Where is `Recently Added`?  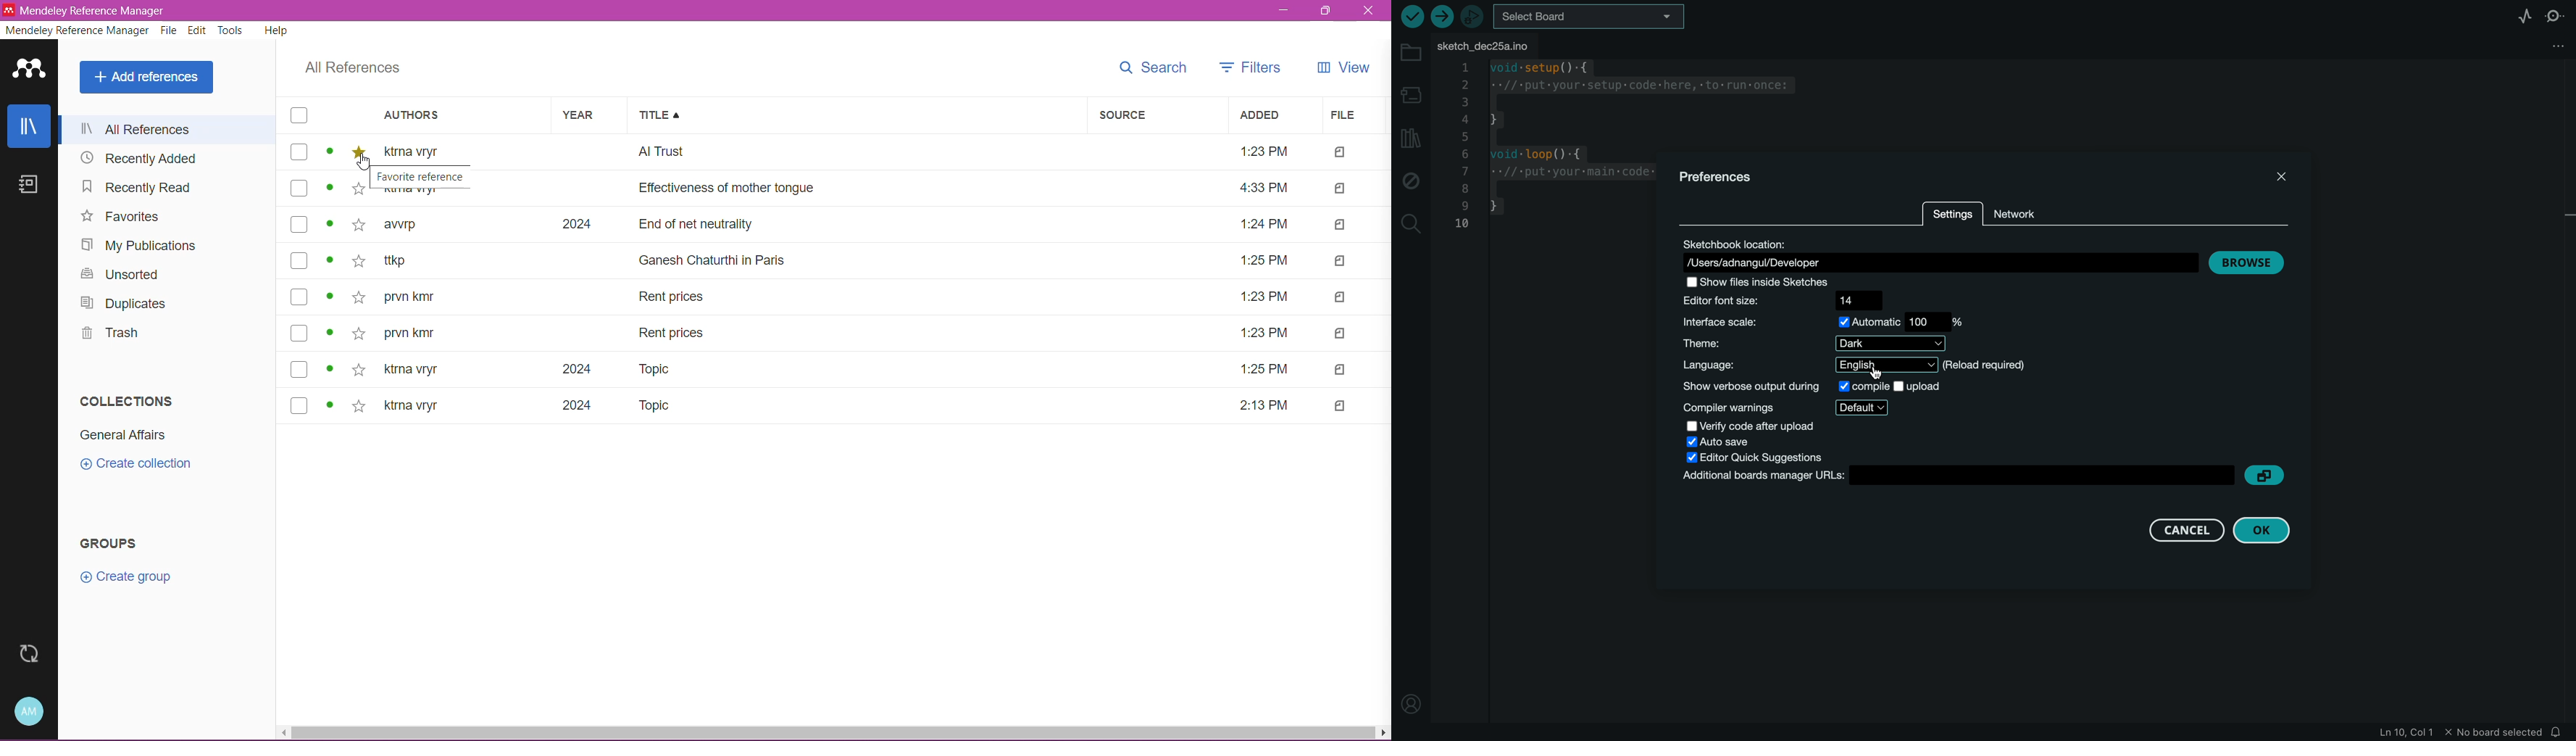 Recently Added is located at coordinates (142, 158).